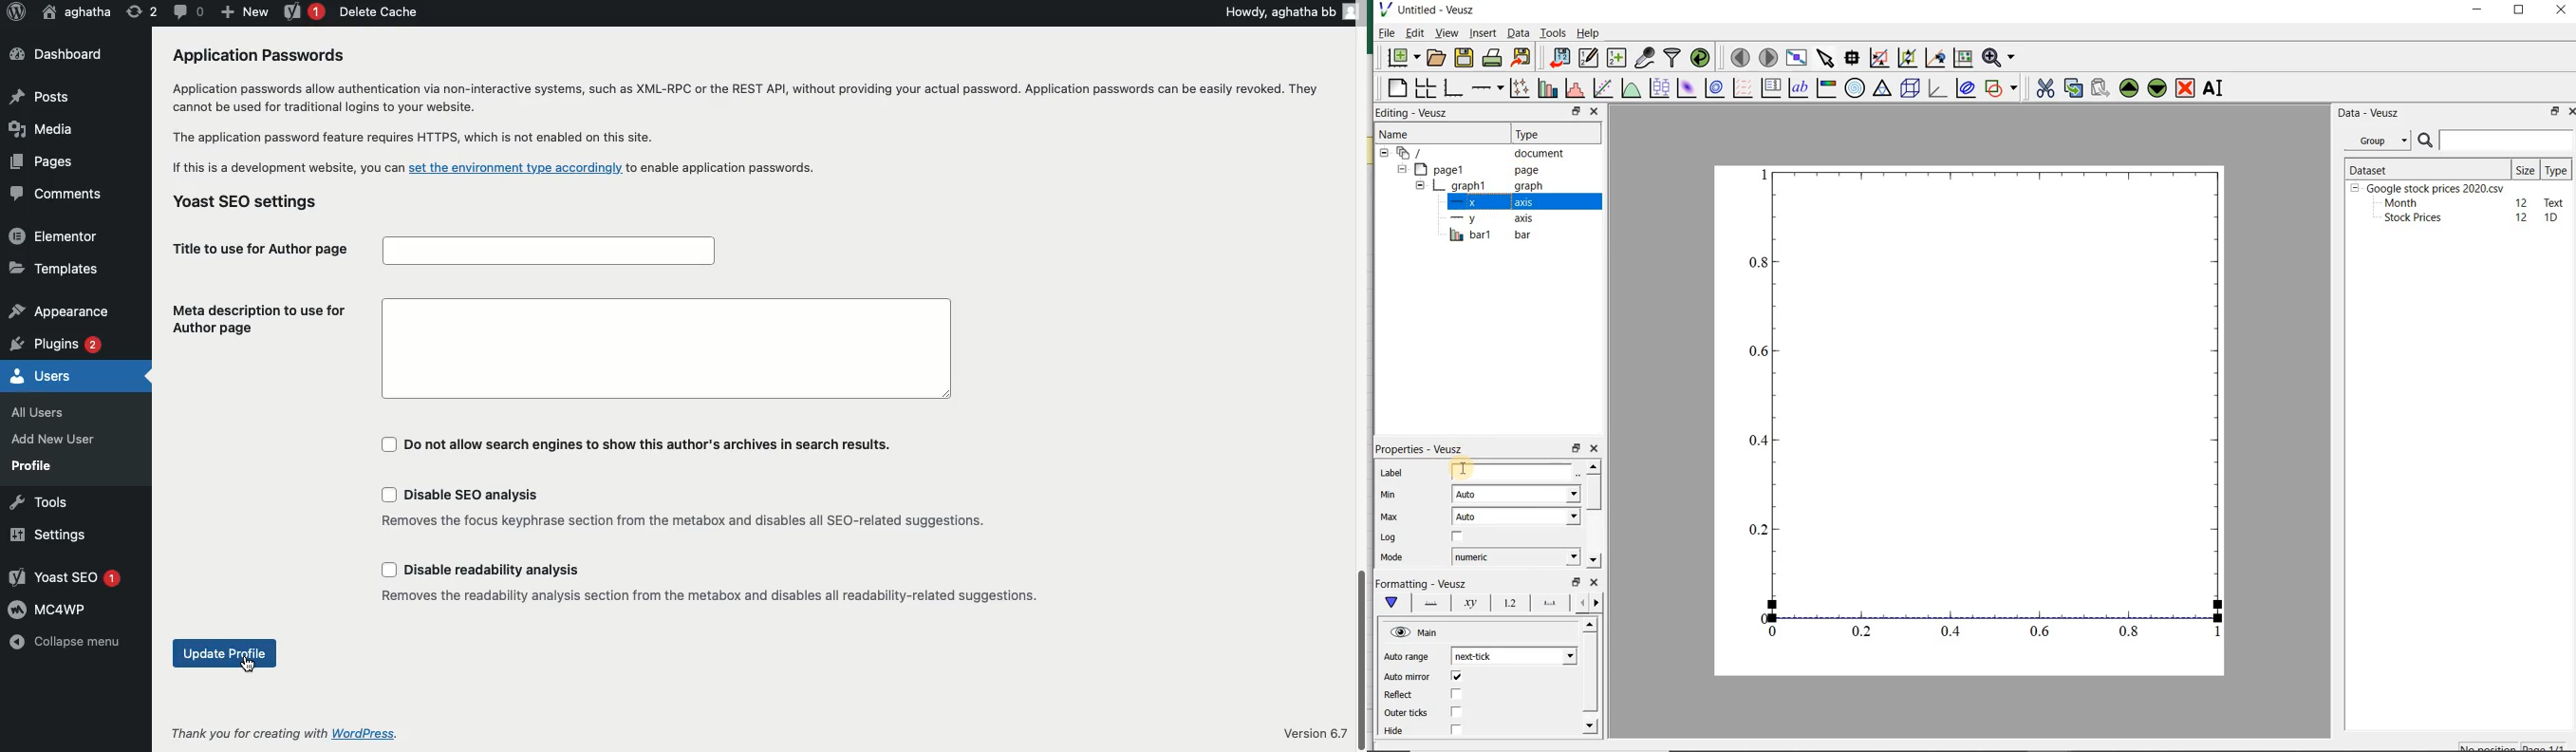 This screenshot has height=756, width=2576. What do you see at coordinates (2211, 90) in the screenshot?
I see `renames the selected widget` at bounding box center [2211, 90].